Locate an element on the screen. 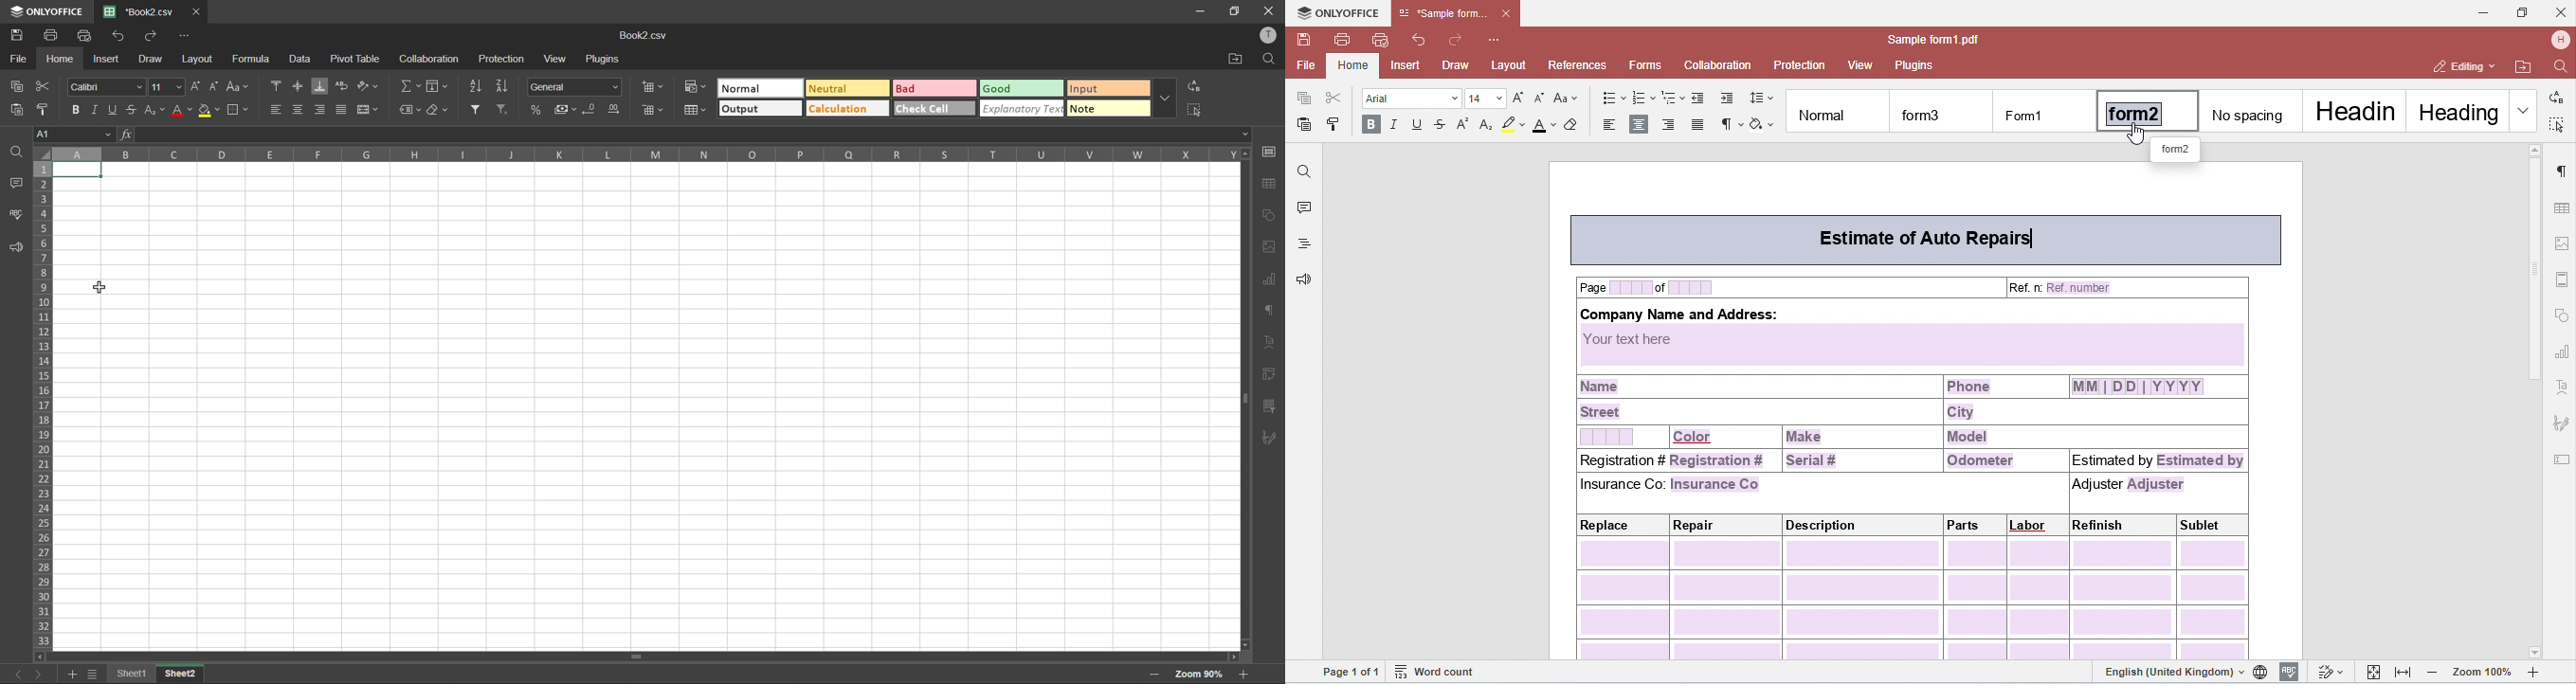  comments is located at coordinates (13, 181).